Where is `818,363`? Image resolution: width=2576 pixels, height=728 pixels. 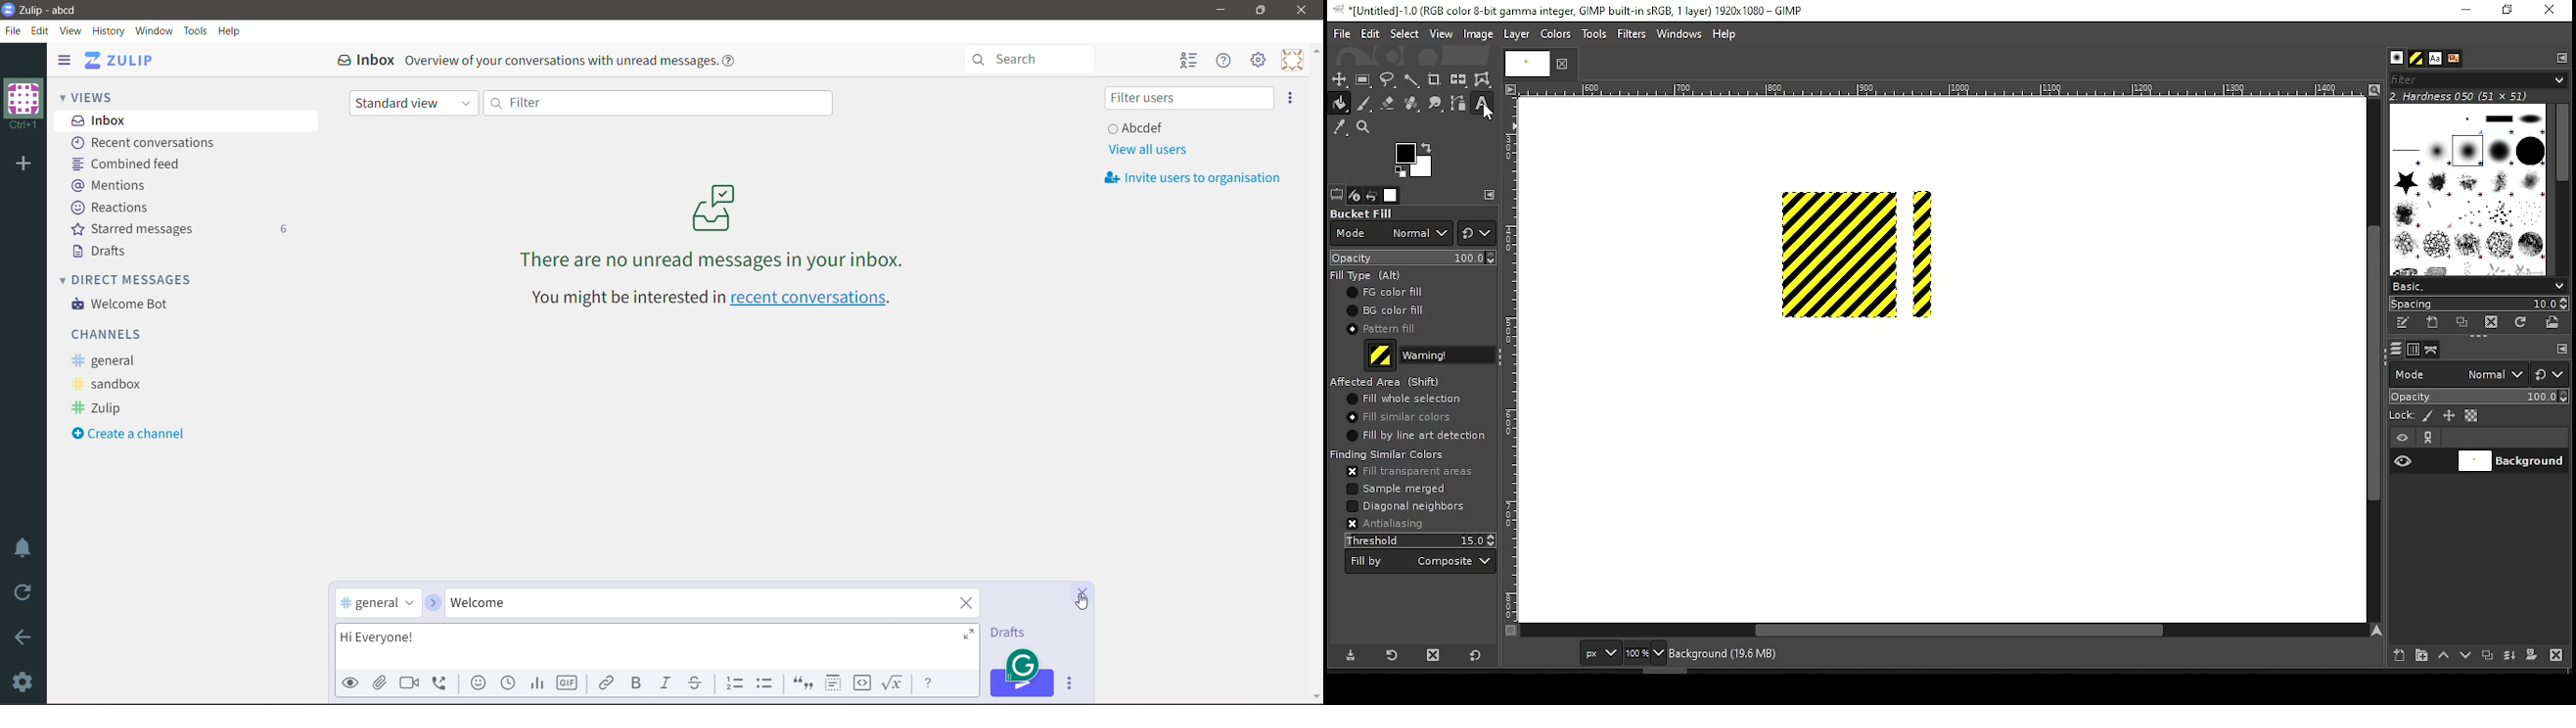 818,363 is located at coordinates (1540, 653).